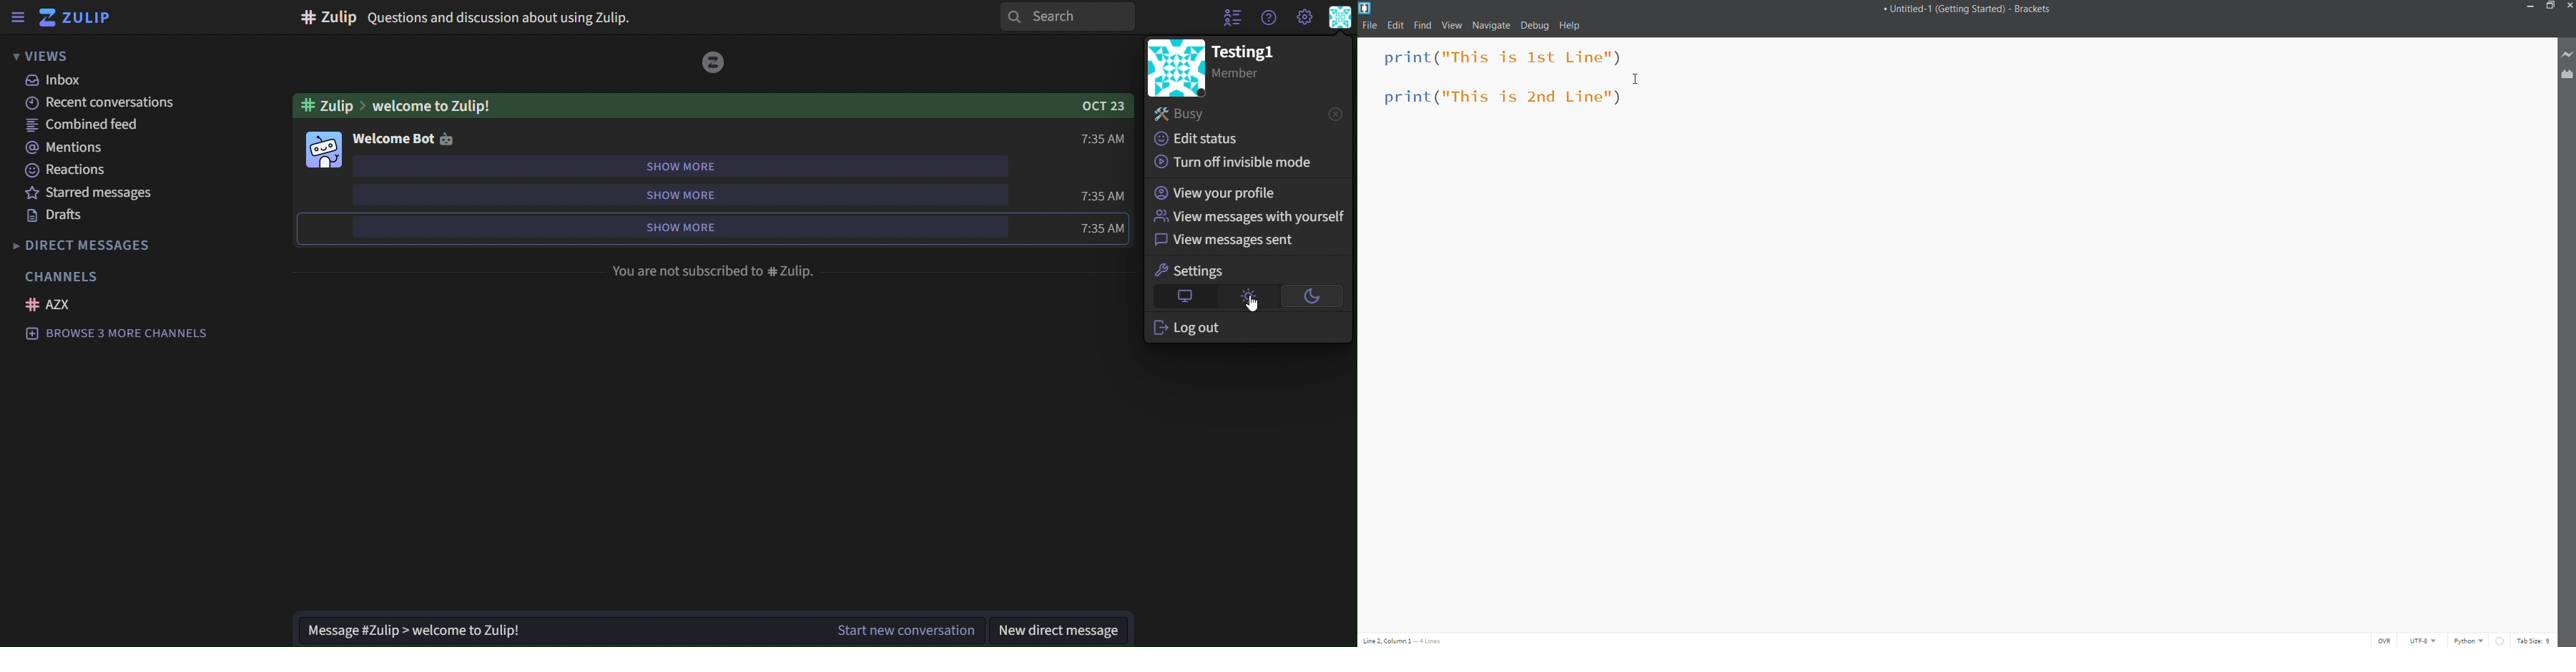  Describe the element at coordinates (1394, 25) in the screenshot. I see `Edit` at that location.